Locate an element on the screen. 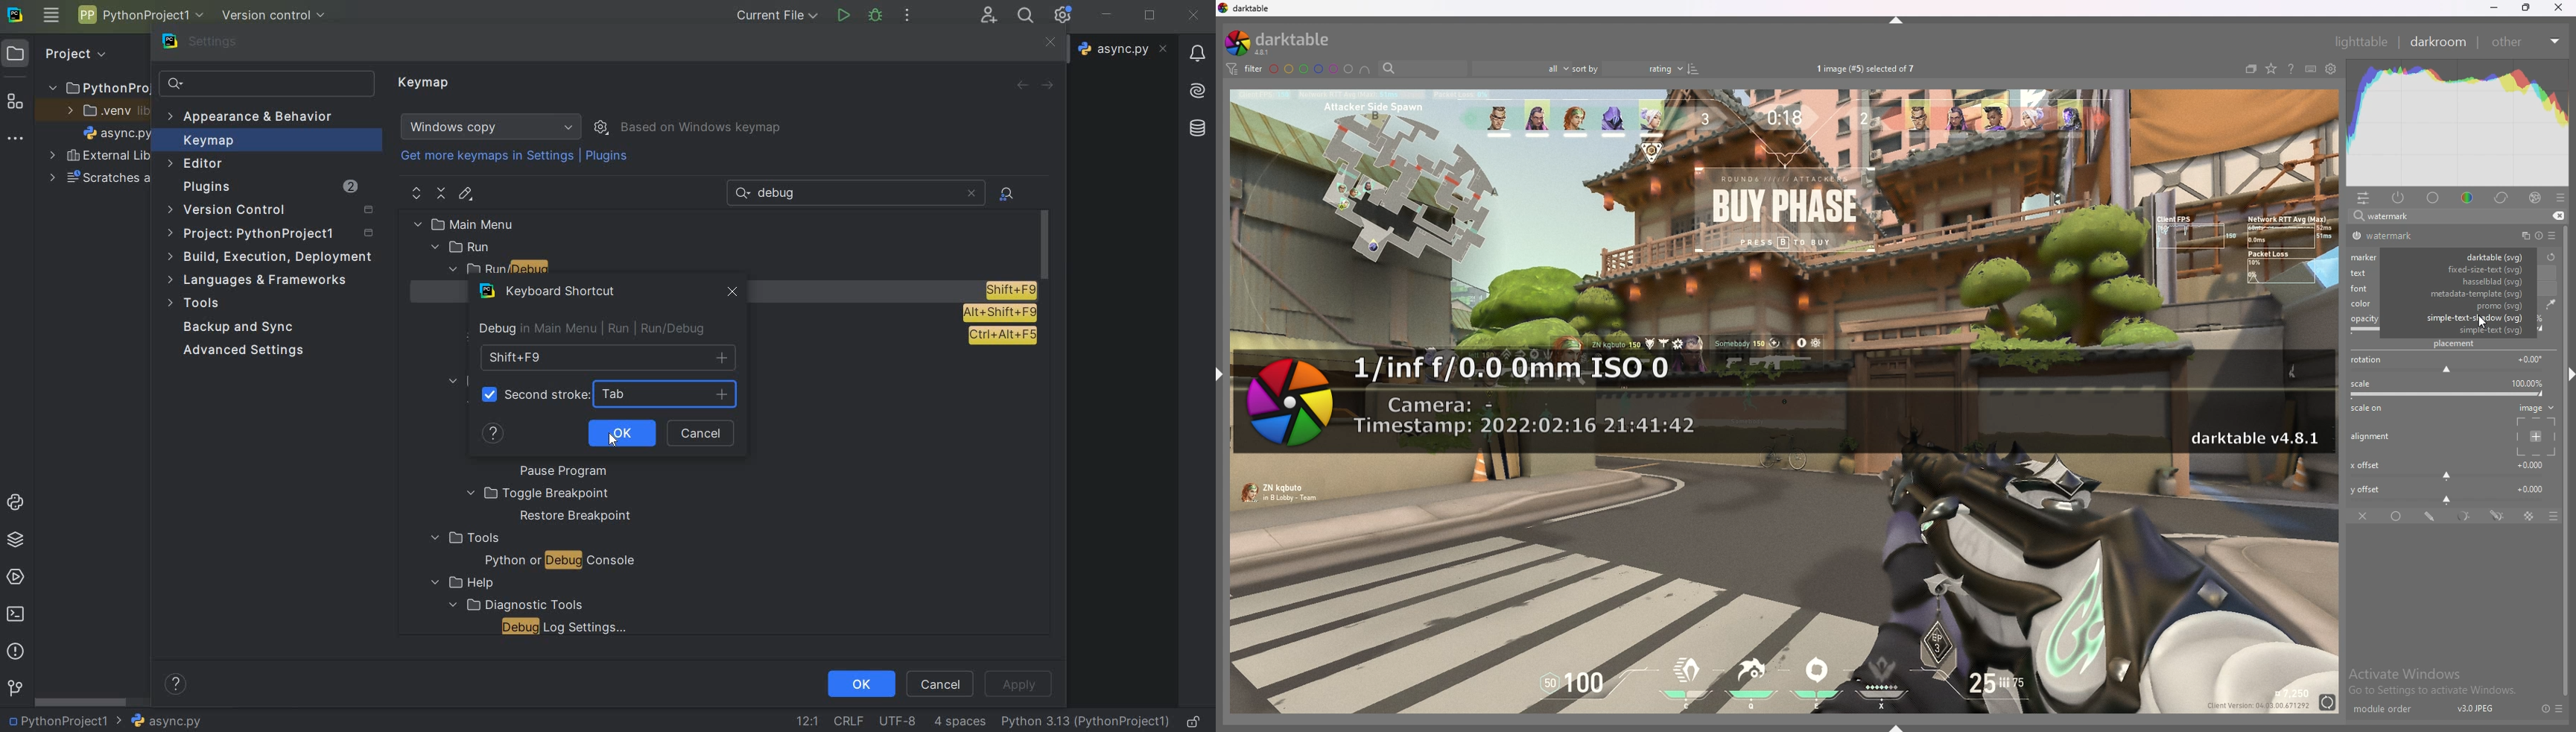 This screenshot has width=2576, height=756. Notifications is located at coordinates (1196, 48).